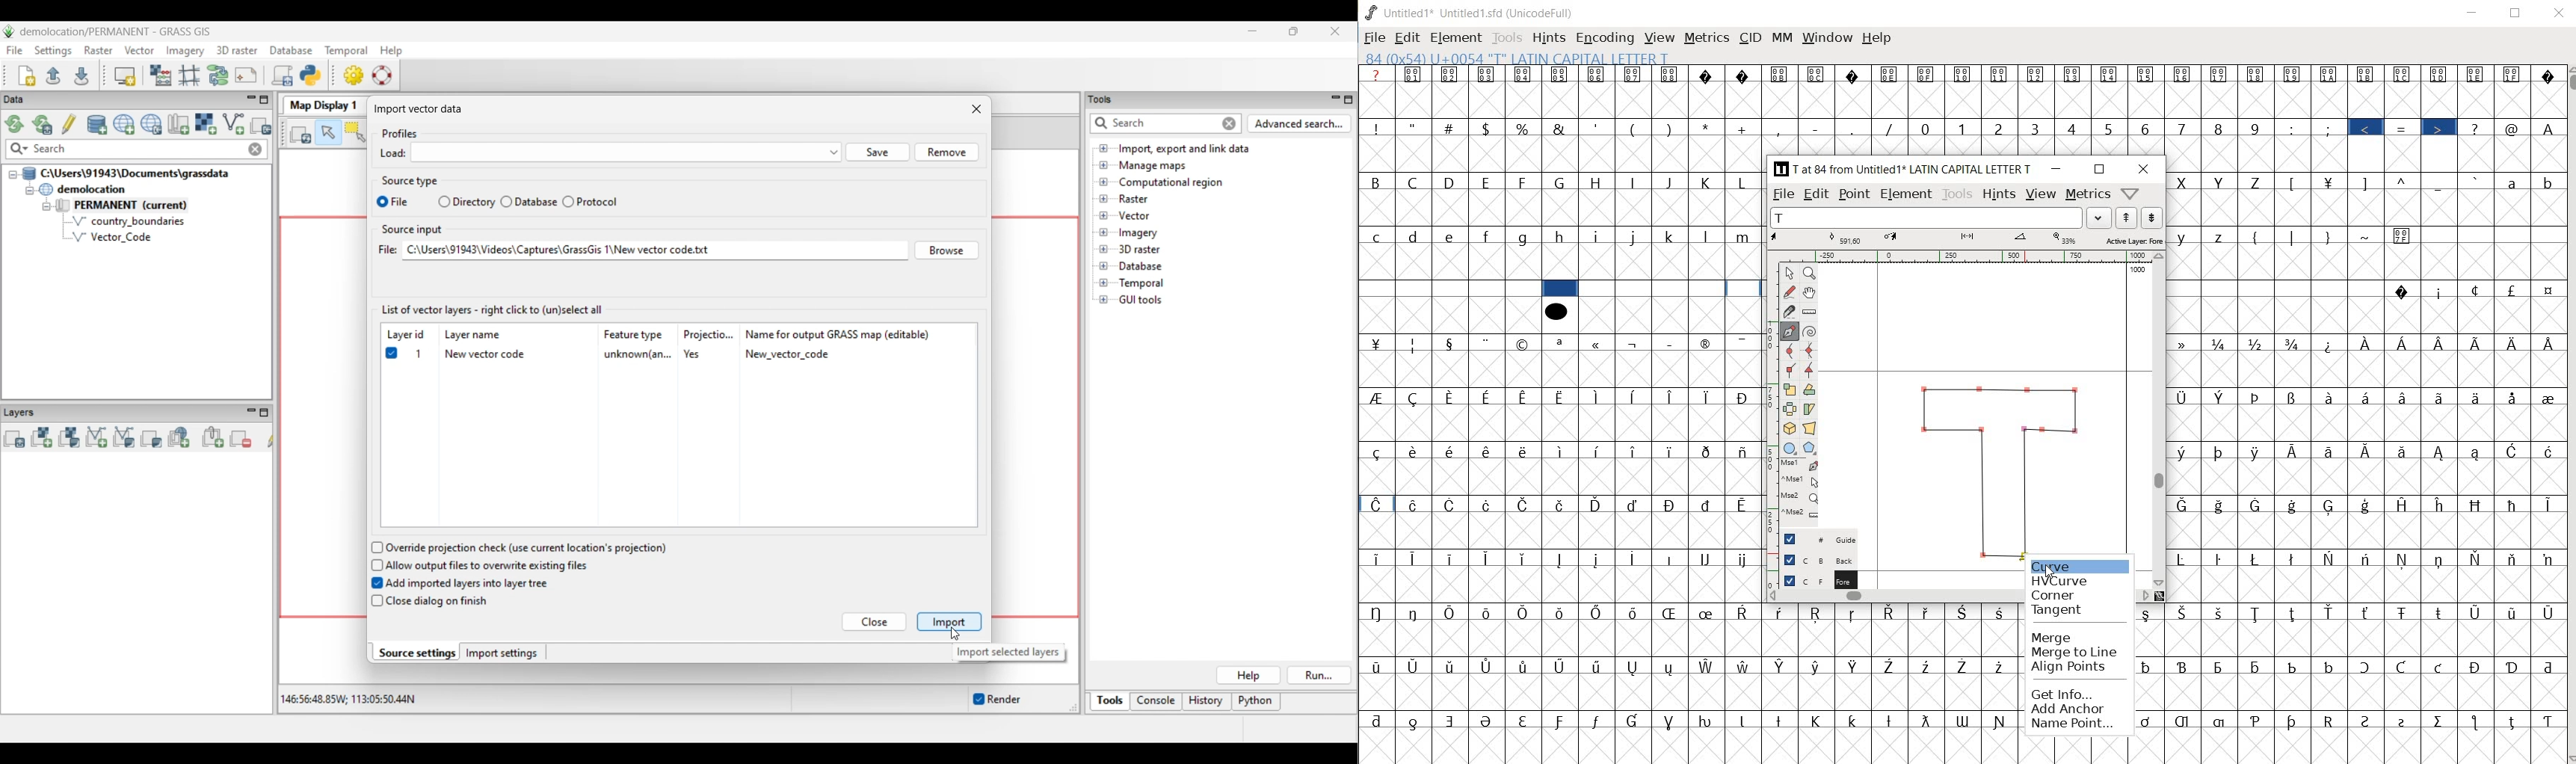 The width and height of the screenshot is (2576, 784). What do you see at coordinates (1561, 397) in the screenshot?
I see `Symbol` at bounding box center [1561, 397].